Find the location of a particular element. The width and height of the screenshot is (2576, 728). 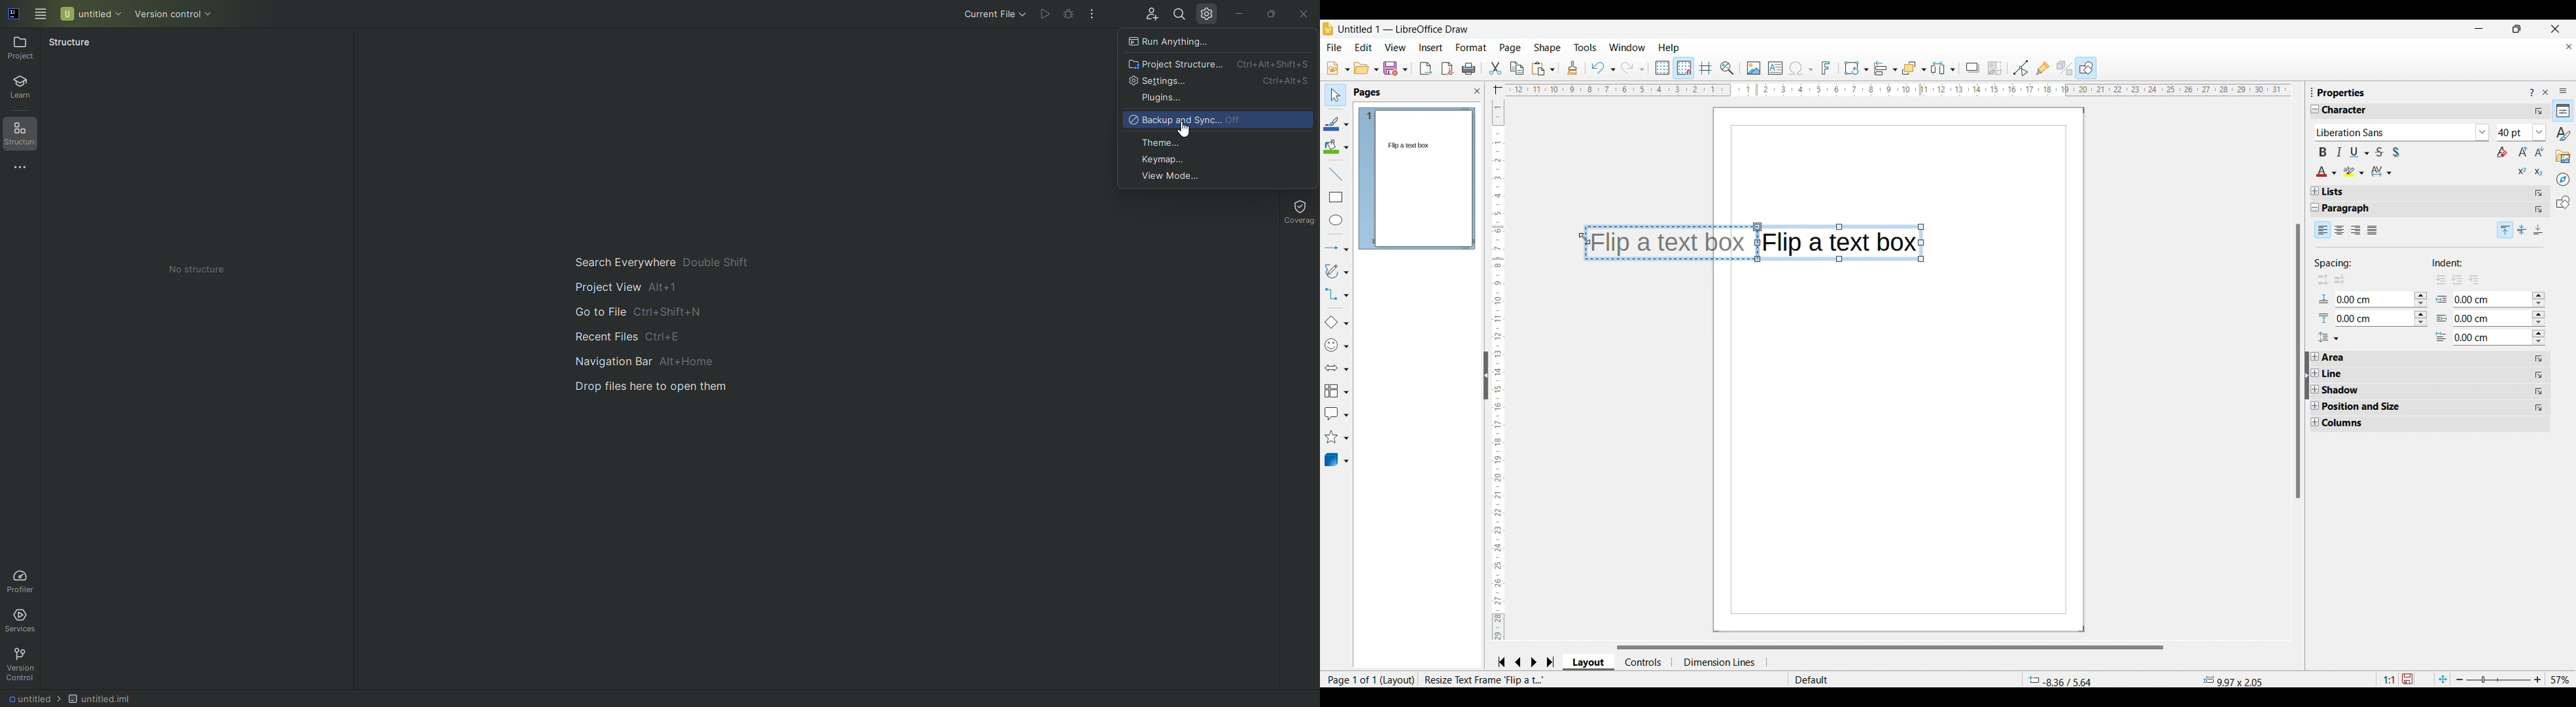

Show in smaller tab is located at coordinates (2517, 29).